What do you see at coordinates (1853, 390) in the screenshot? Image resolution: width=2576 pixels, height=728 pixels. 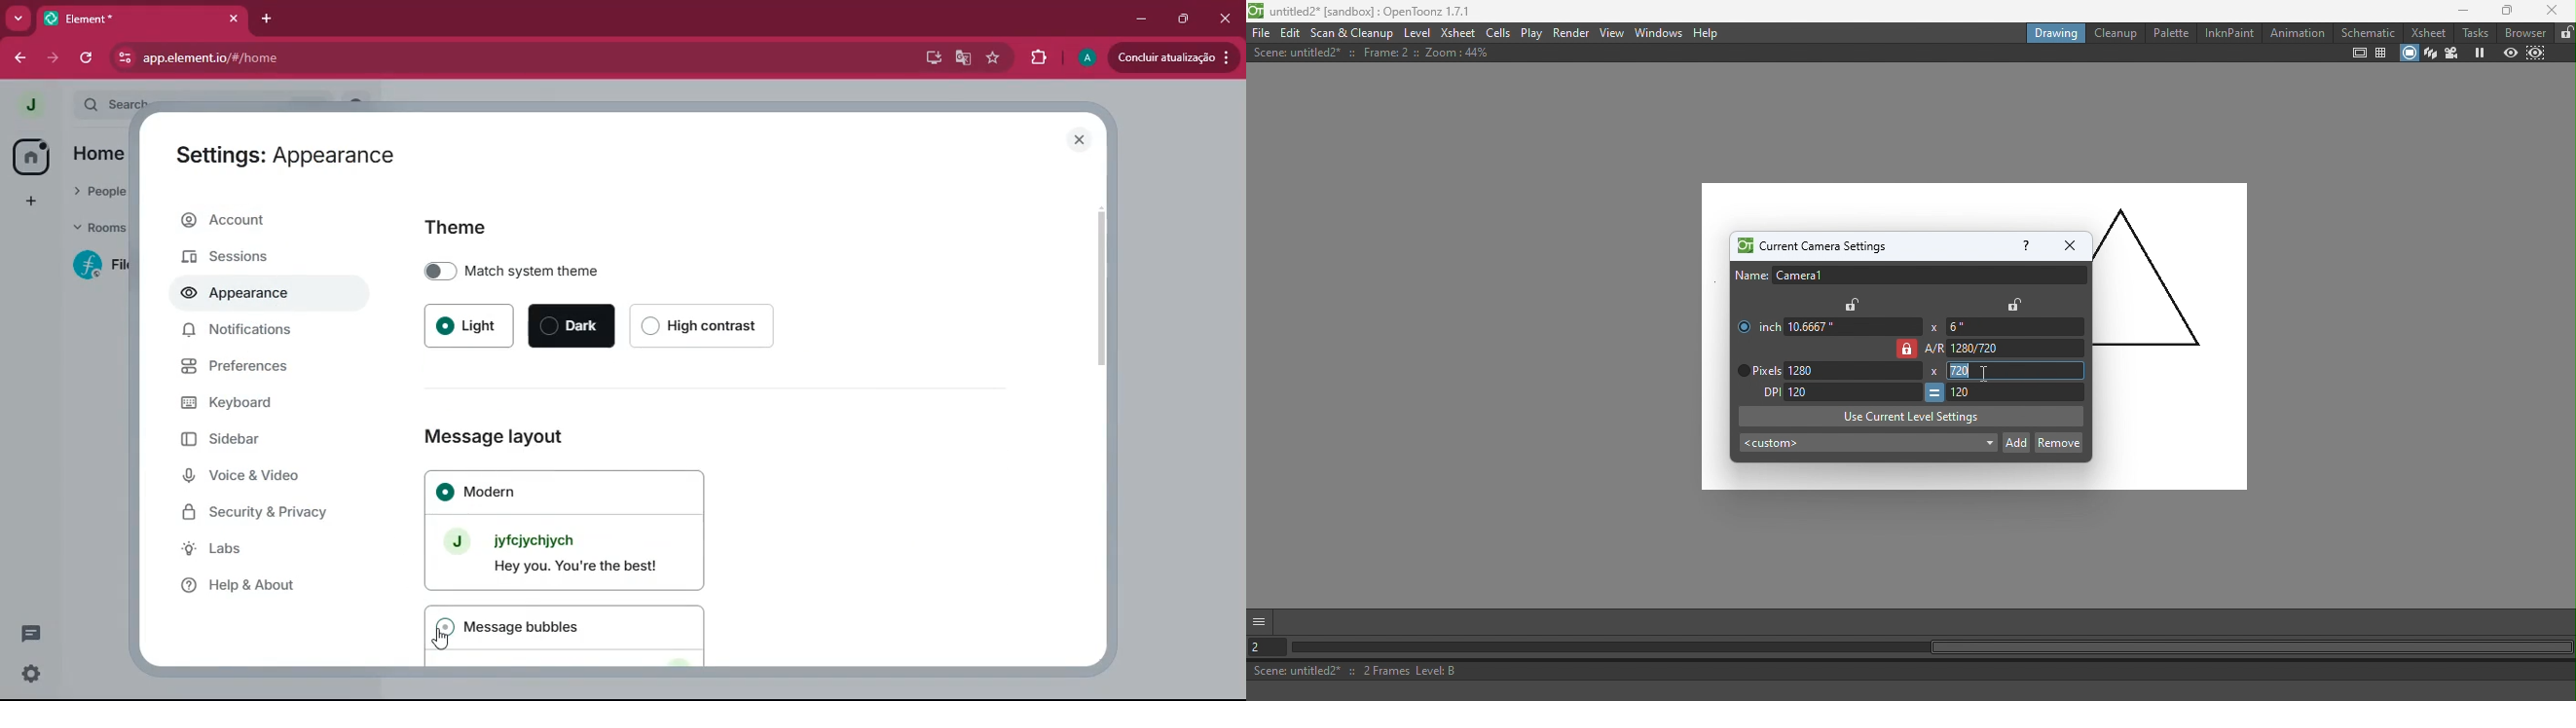 I see `Enter pixel` at bounding box center [1853, 390].